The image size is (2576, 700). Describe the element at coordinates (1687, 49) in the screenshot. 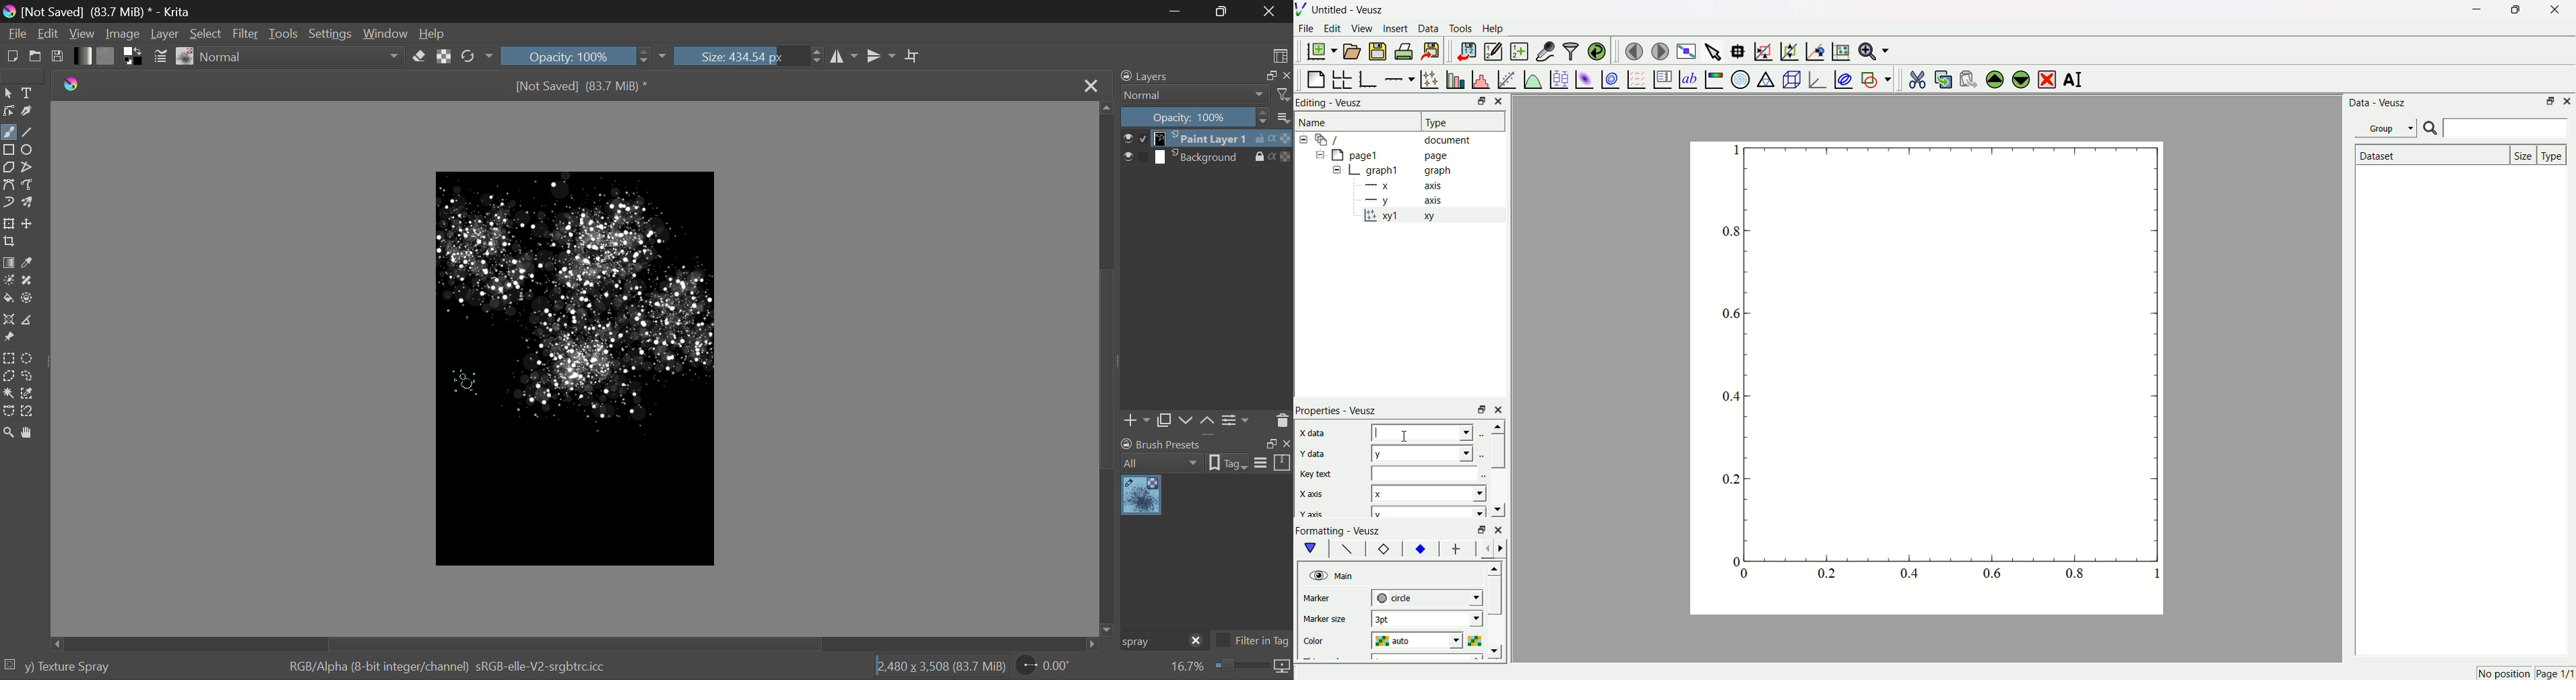

I see `view plot full screen` at that location.